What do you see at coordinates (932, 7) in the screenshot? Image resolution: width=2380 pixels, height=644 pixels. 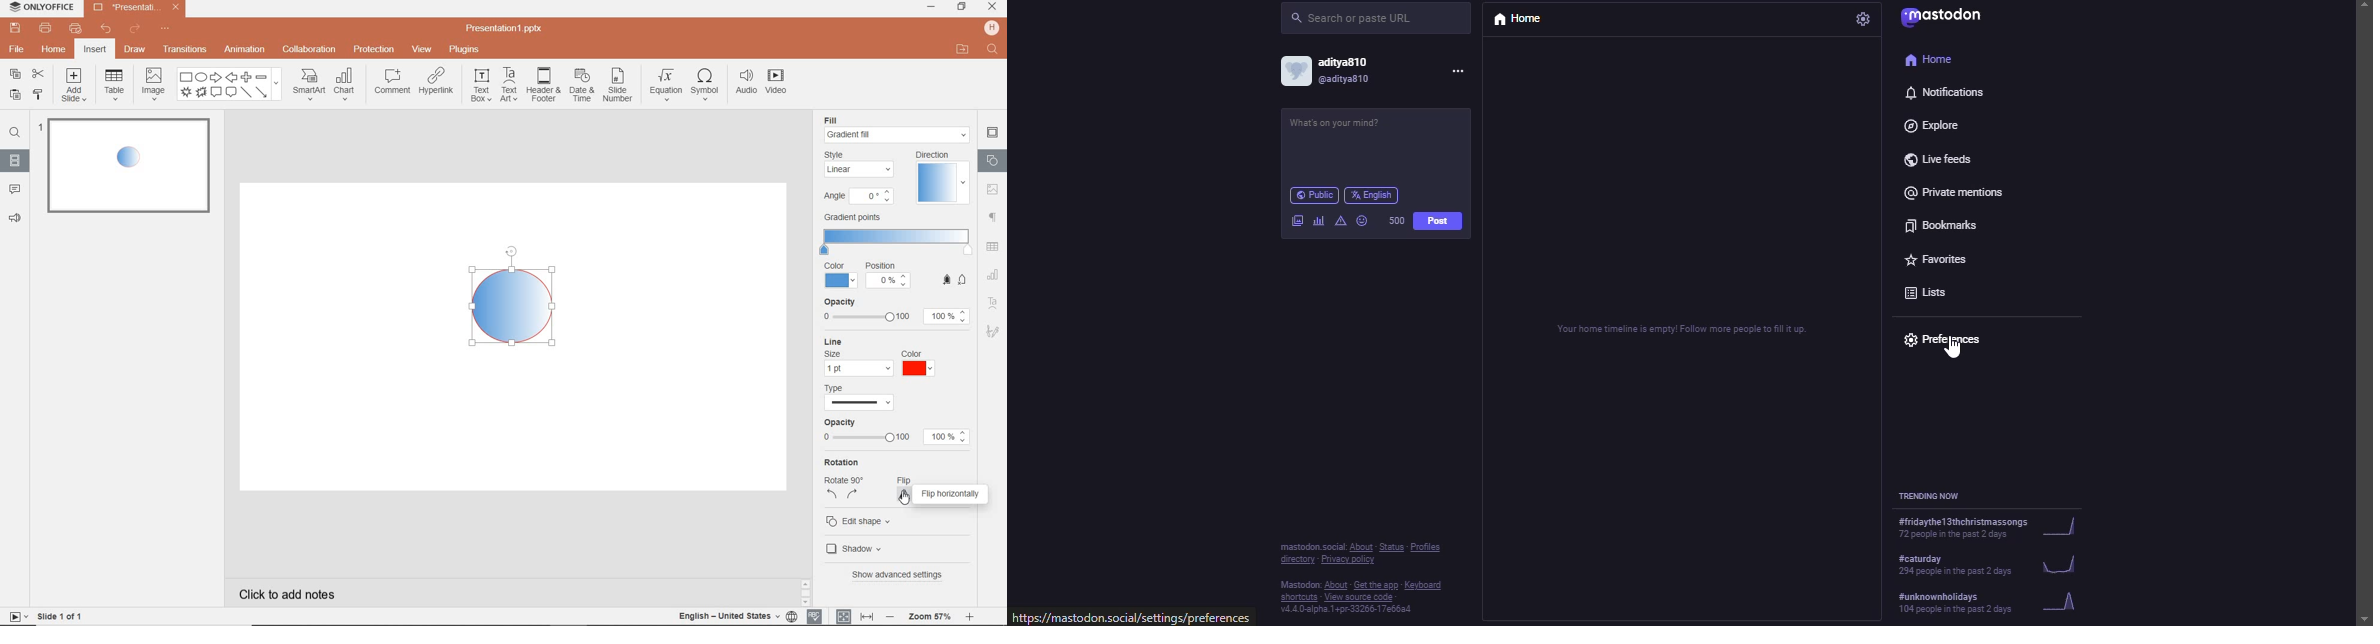 I see `minimize` at bounding box center [932, 7].